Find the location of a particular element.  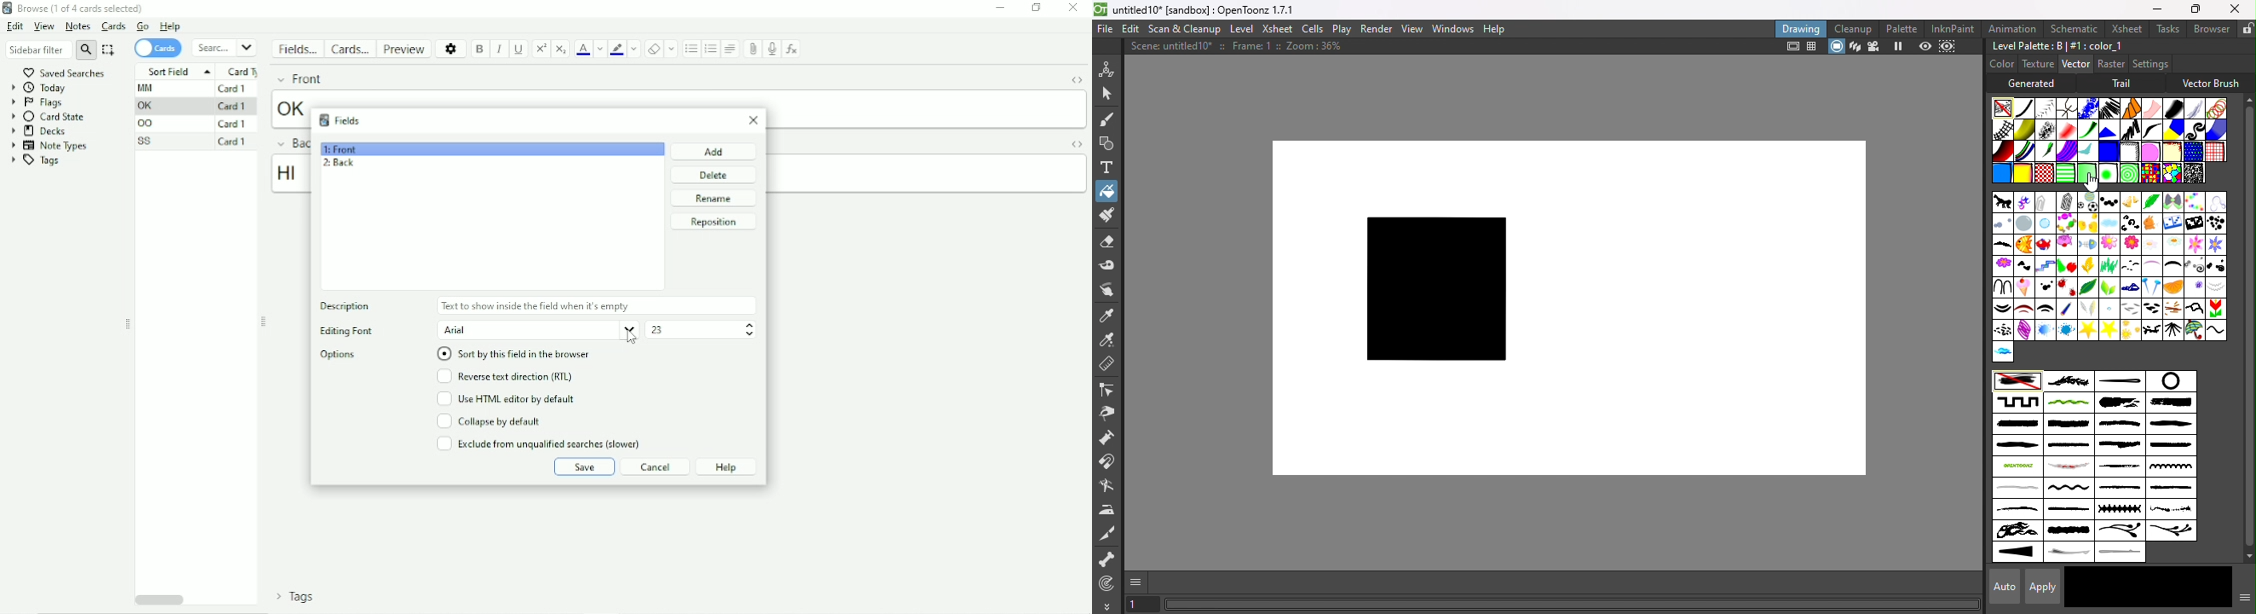

Sign is located at coordinates (2004, 330).